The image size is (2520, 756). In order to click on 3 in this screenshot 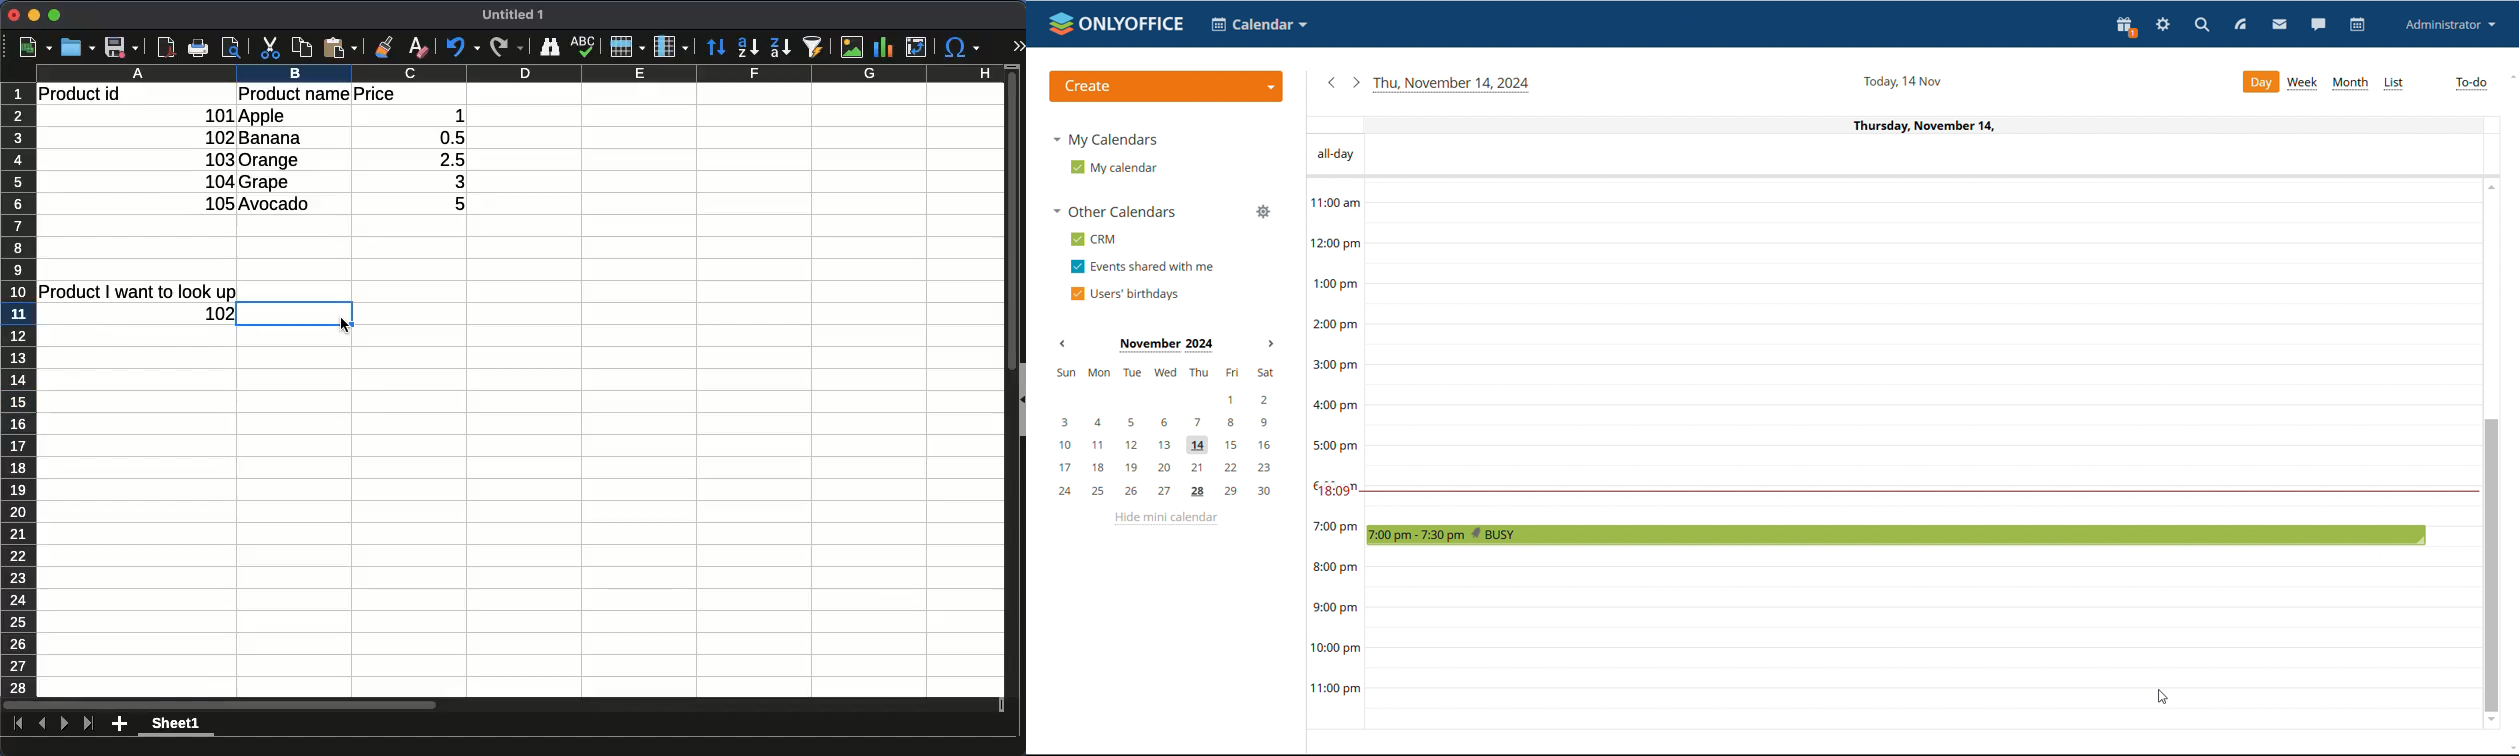, I will do `click(450, 182)`.